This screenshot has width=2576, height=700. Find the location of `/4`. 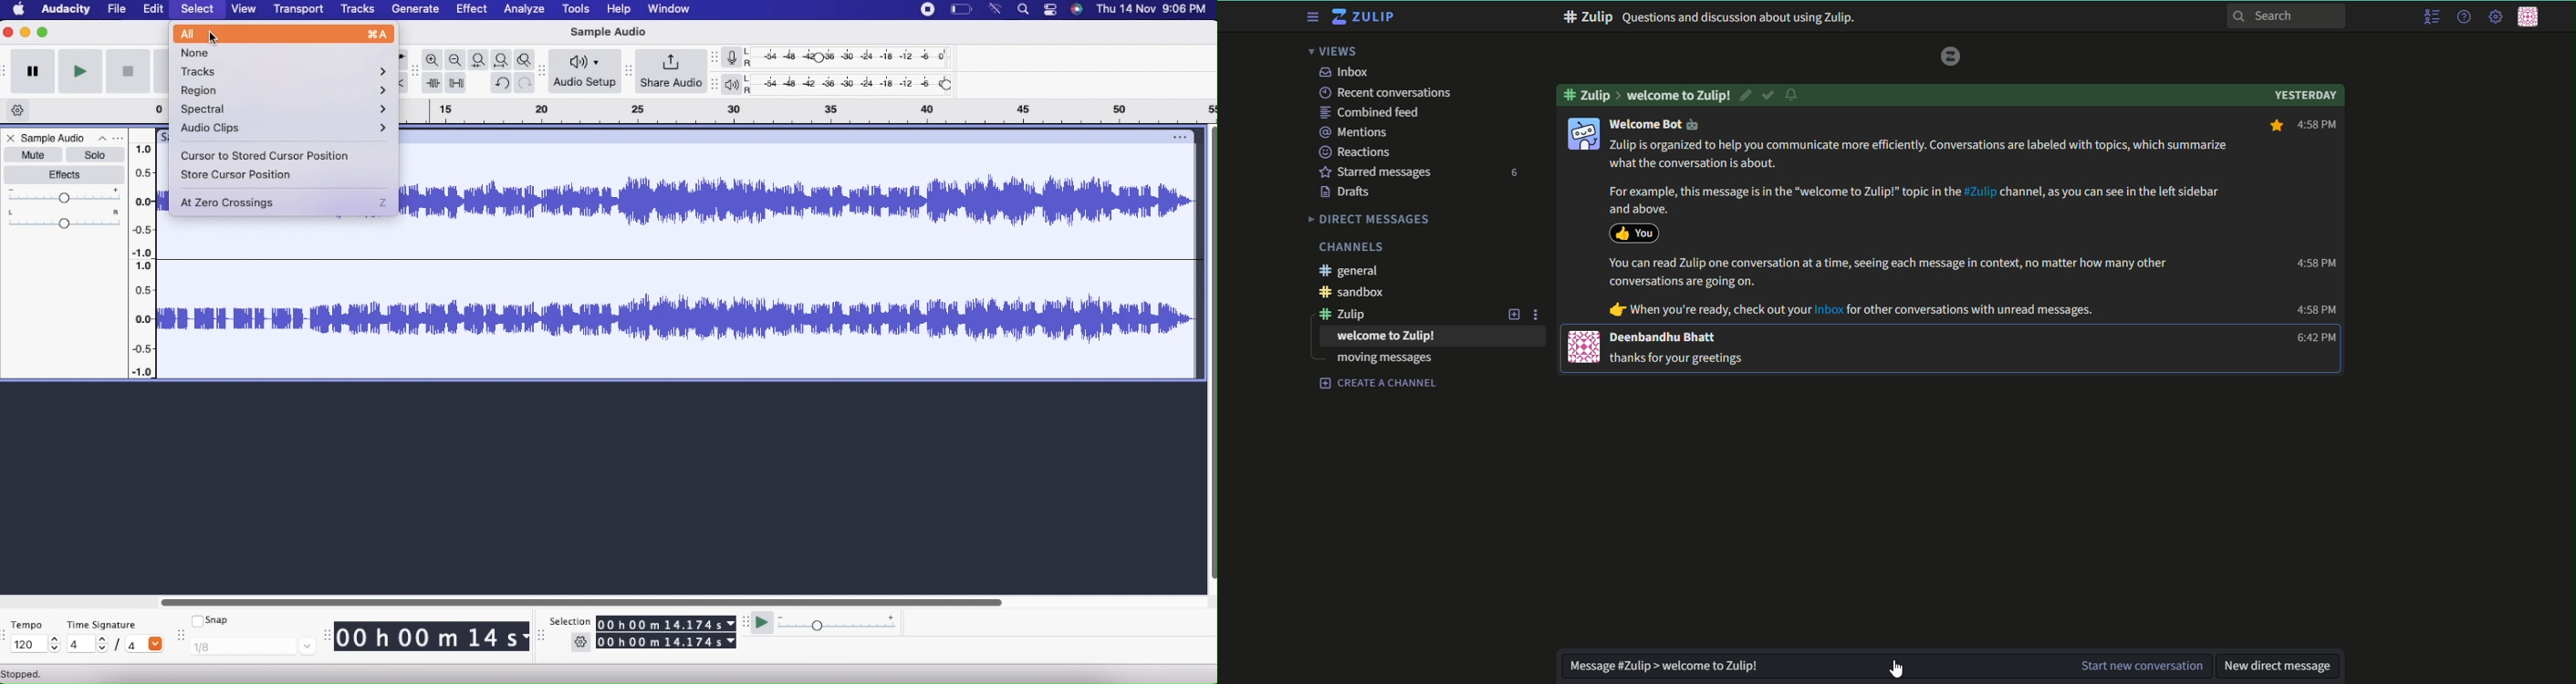

/4 is located at coordinates (143, 644).